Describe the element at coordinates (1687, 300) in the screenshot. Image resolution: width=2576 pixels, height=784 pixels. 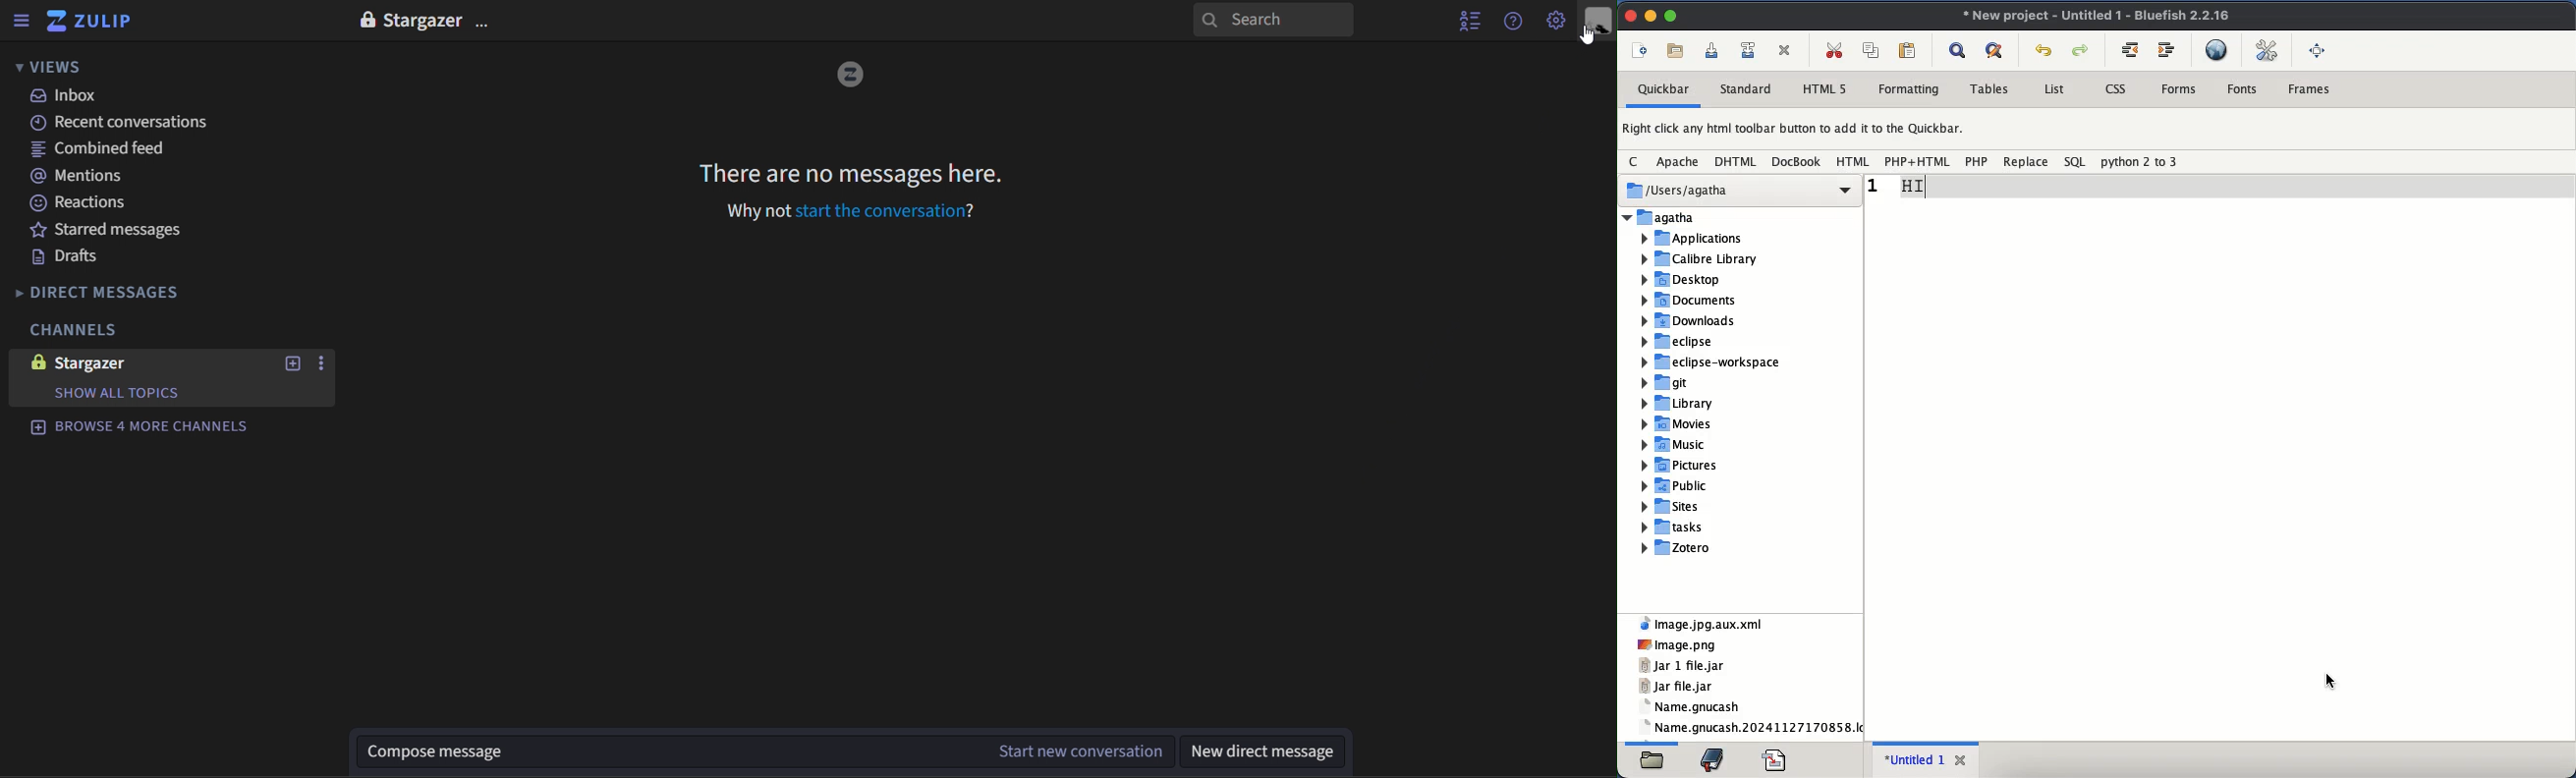
I see `‘Documents` at that location.